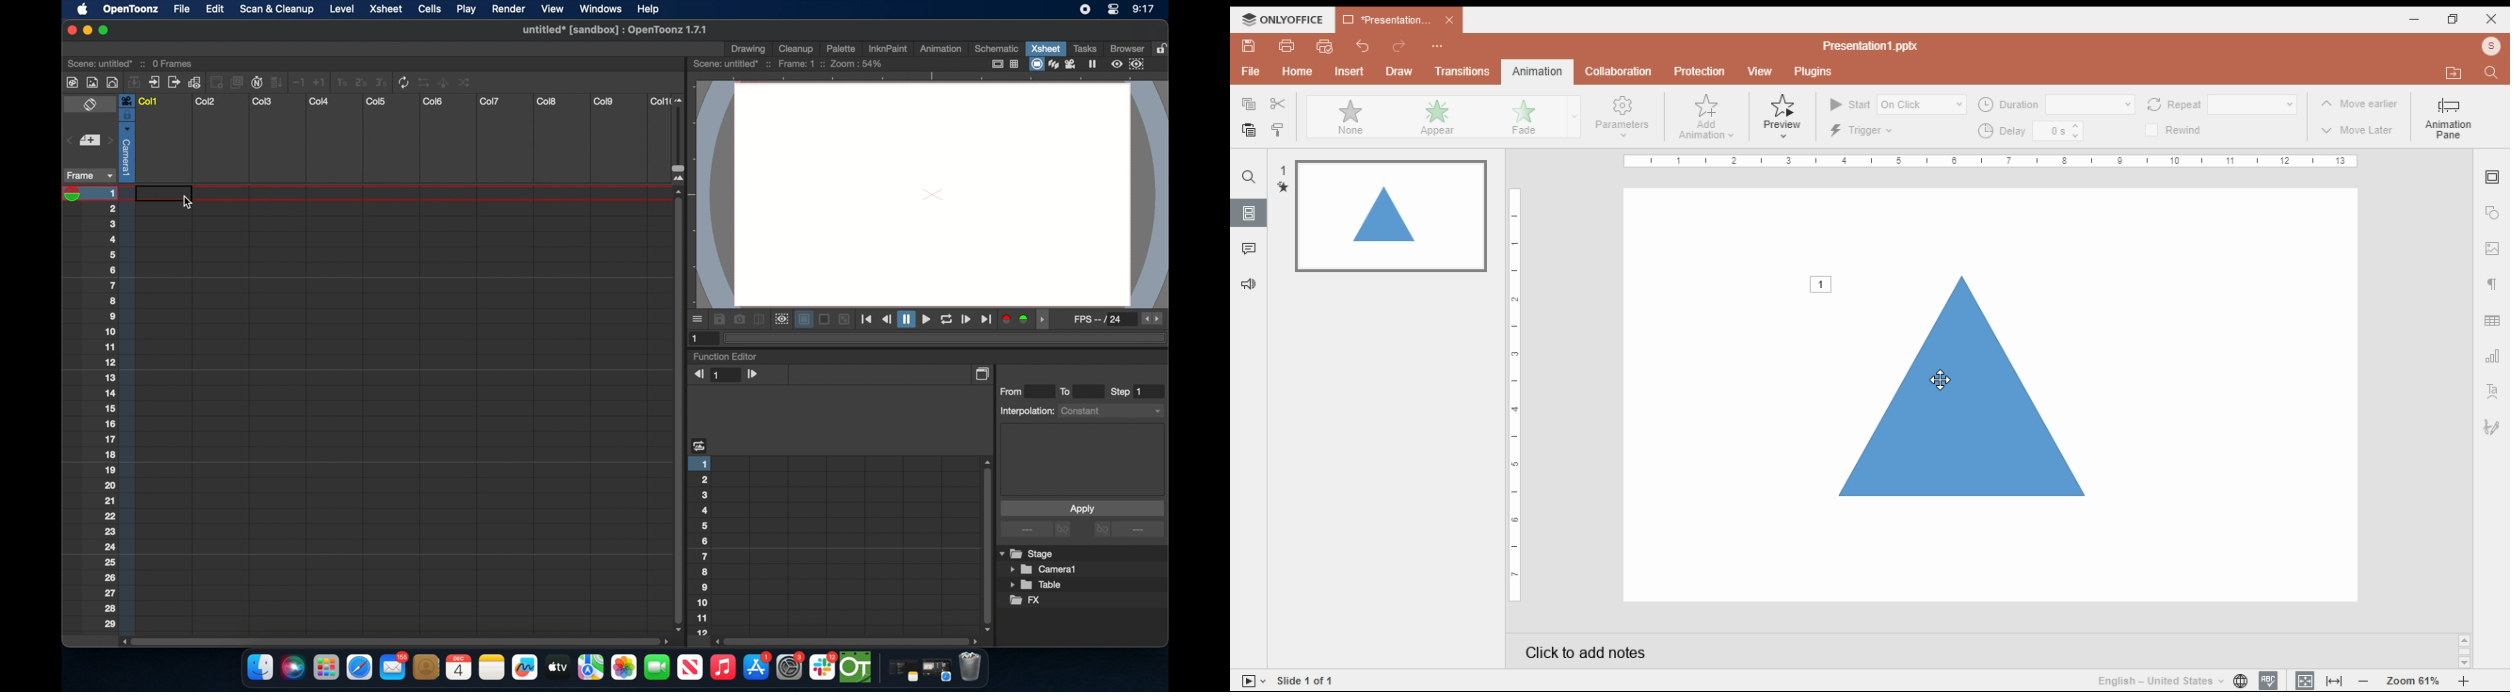 The image size is (2520, 700). What do you see at coordinates (600, 9) in the screenshot?
I see `windows` at bounding box center [600, 9].